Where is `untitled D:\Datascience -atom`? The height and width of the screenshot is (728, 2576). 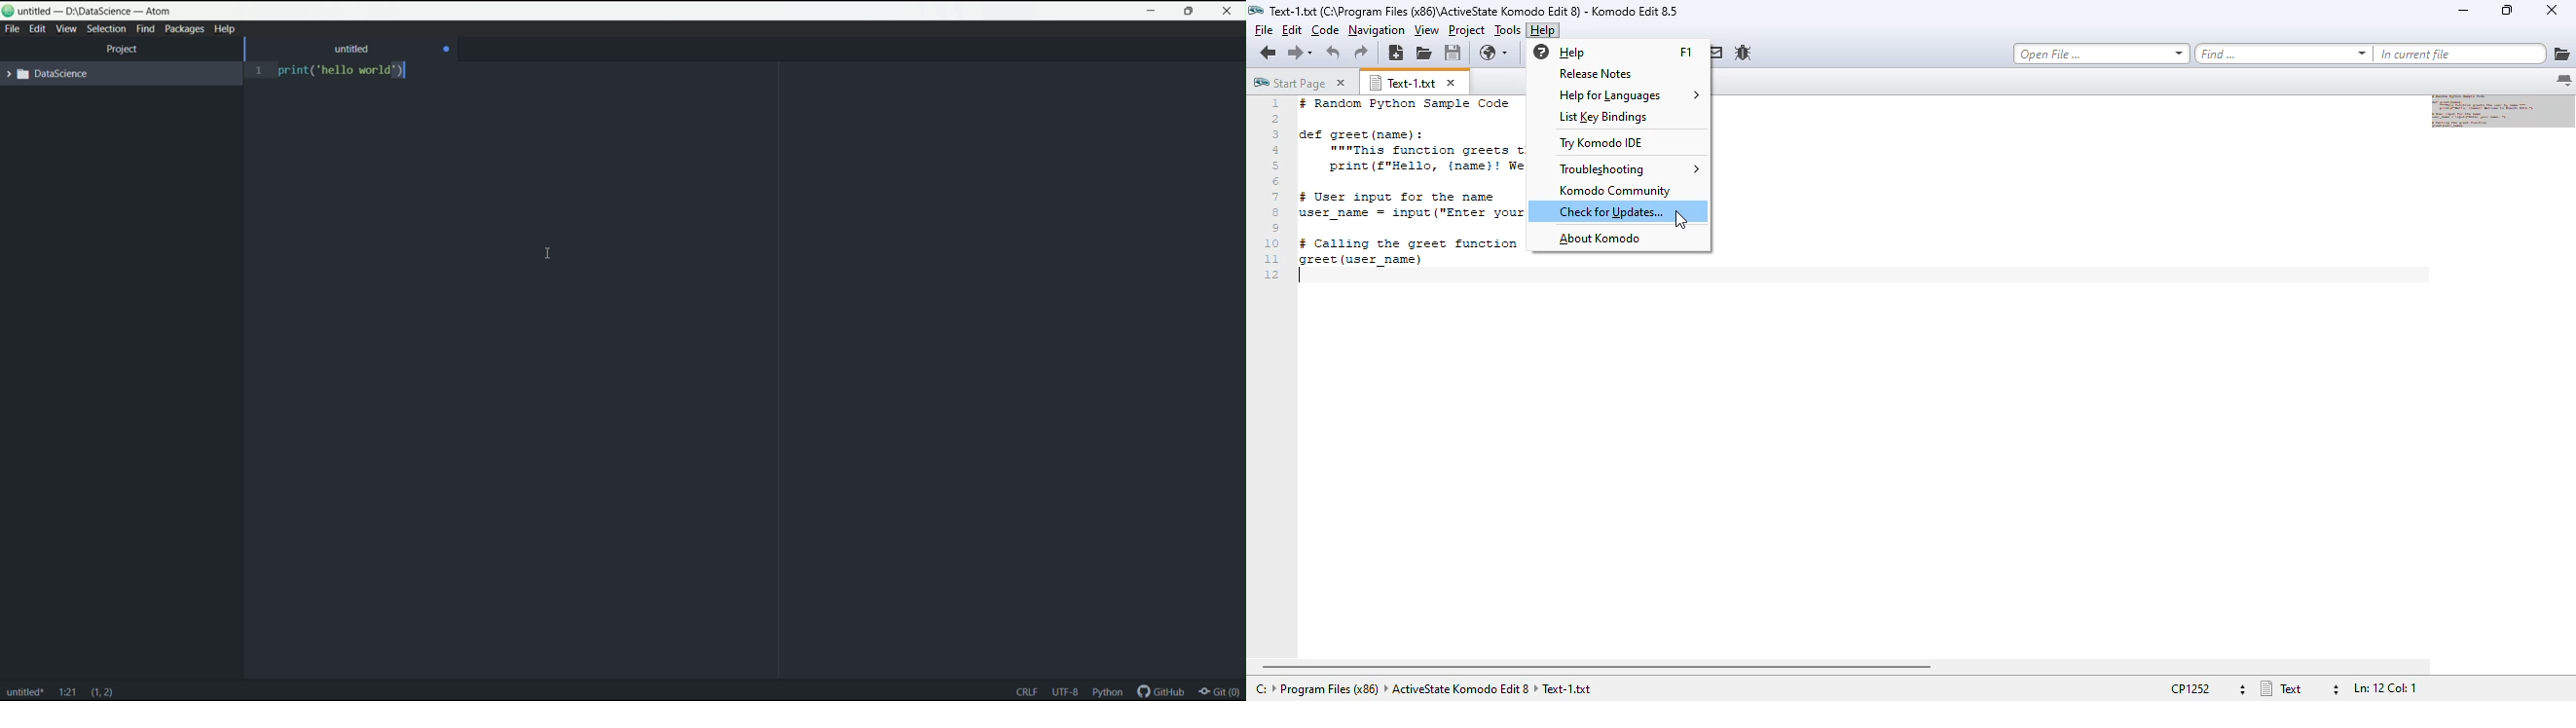 untitled D:\Datascience -atom is located at coordinates (97, 11).